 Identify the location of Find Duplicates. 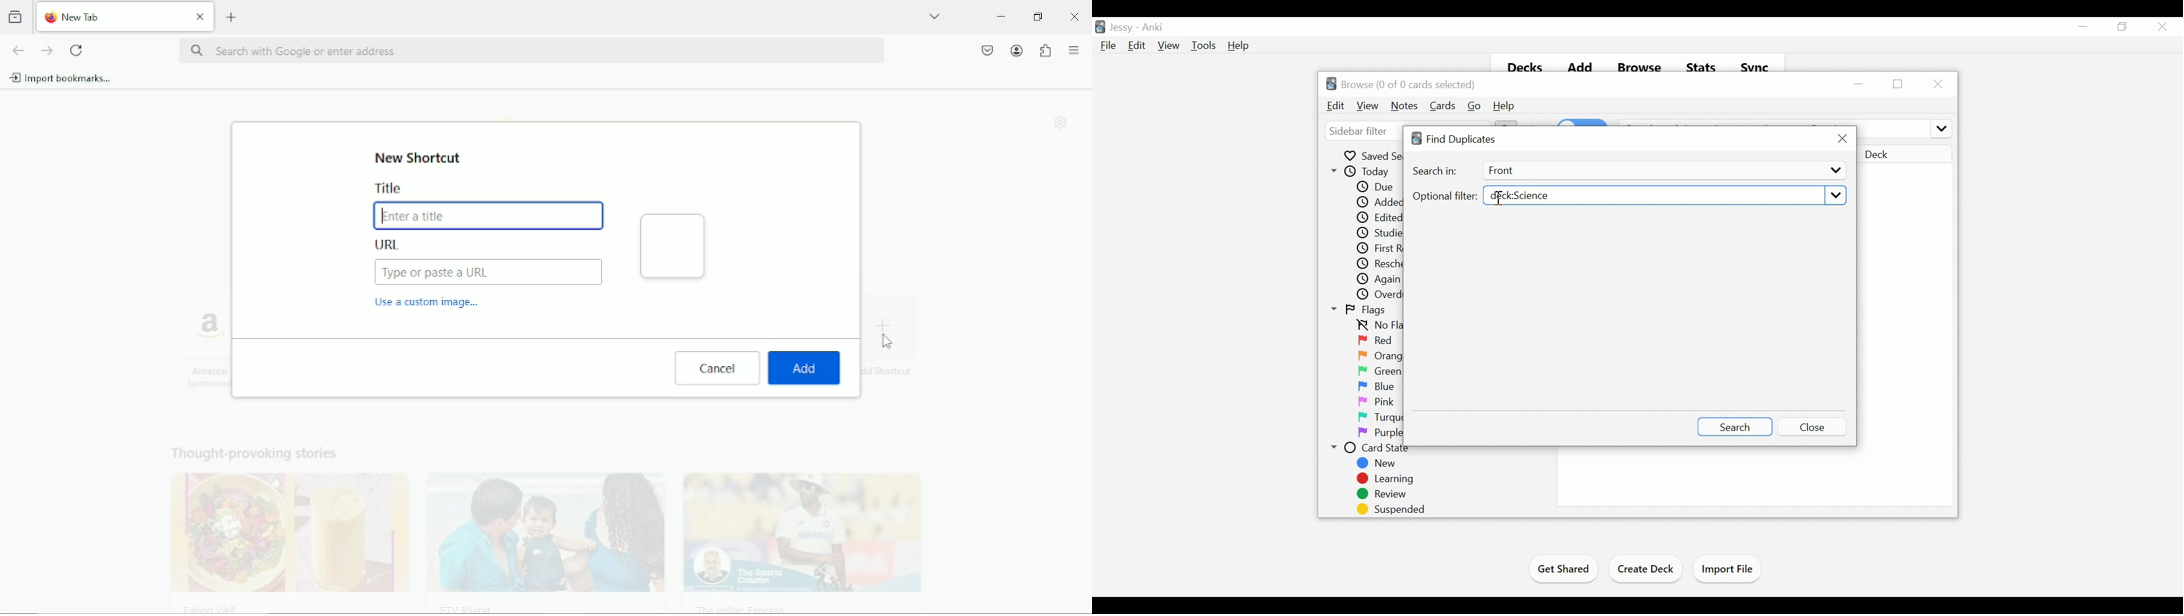
(1456, 139).